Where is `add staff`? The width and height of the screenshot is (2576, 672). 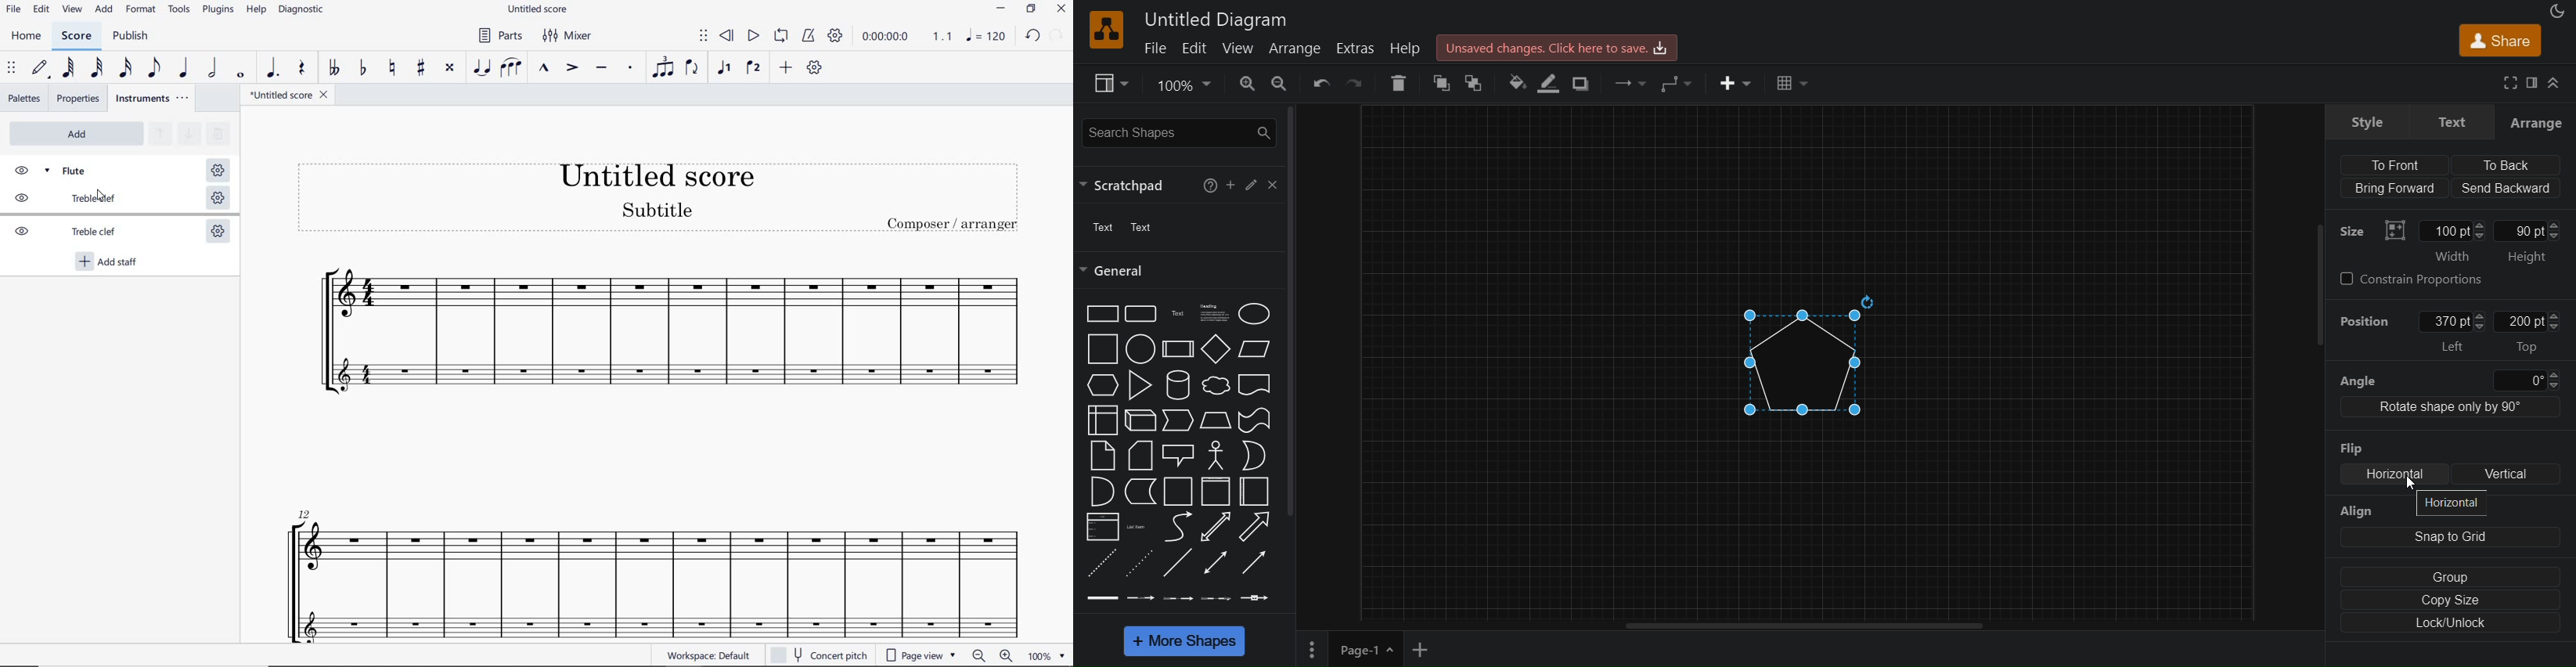
add staff is located at coordinates (109, 263).